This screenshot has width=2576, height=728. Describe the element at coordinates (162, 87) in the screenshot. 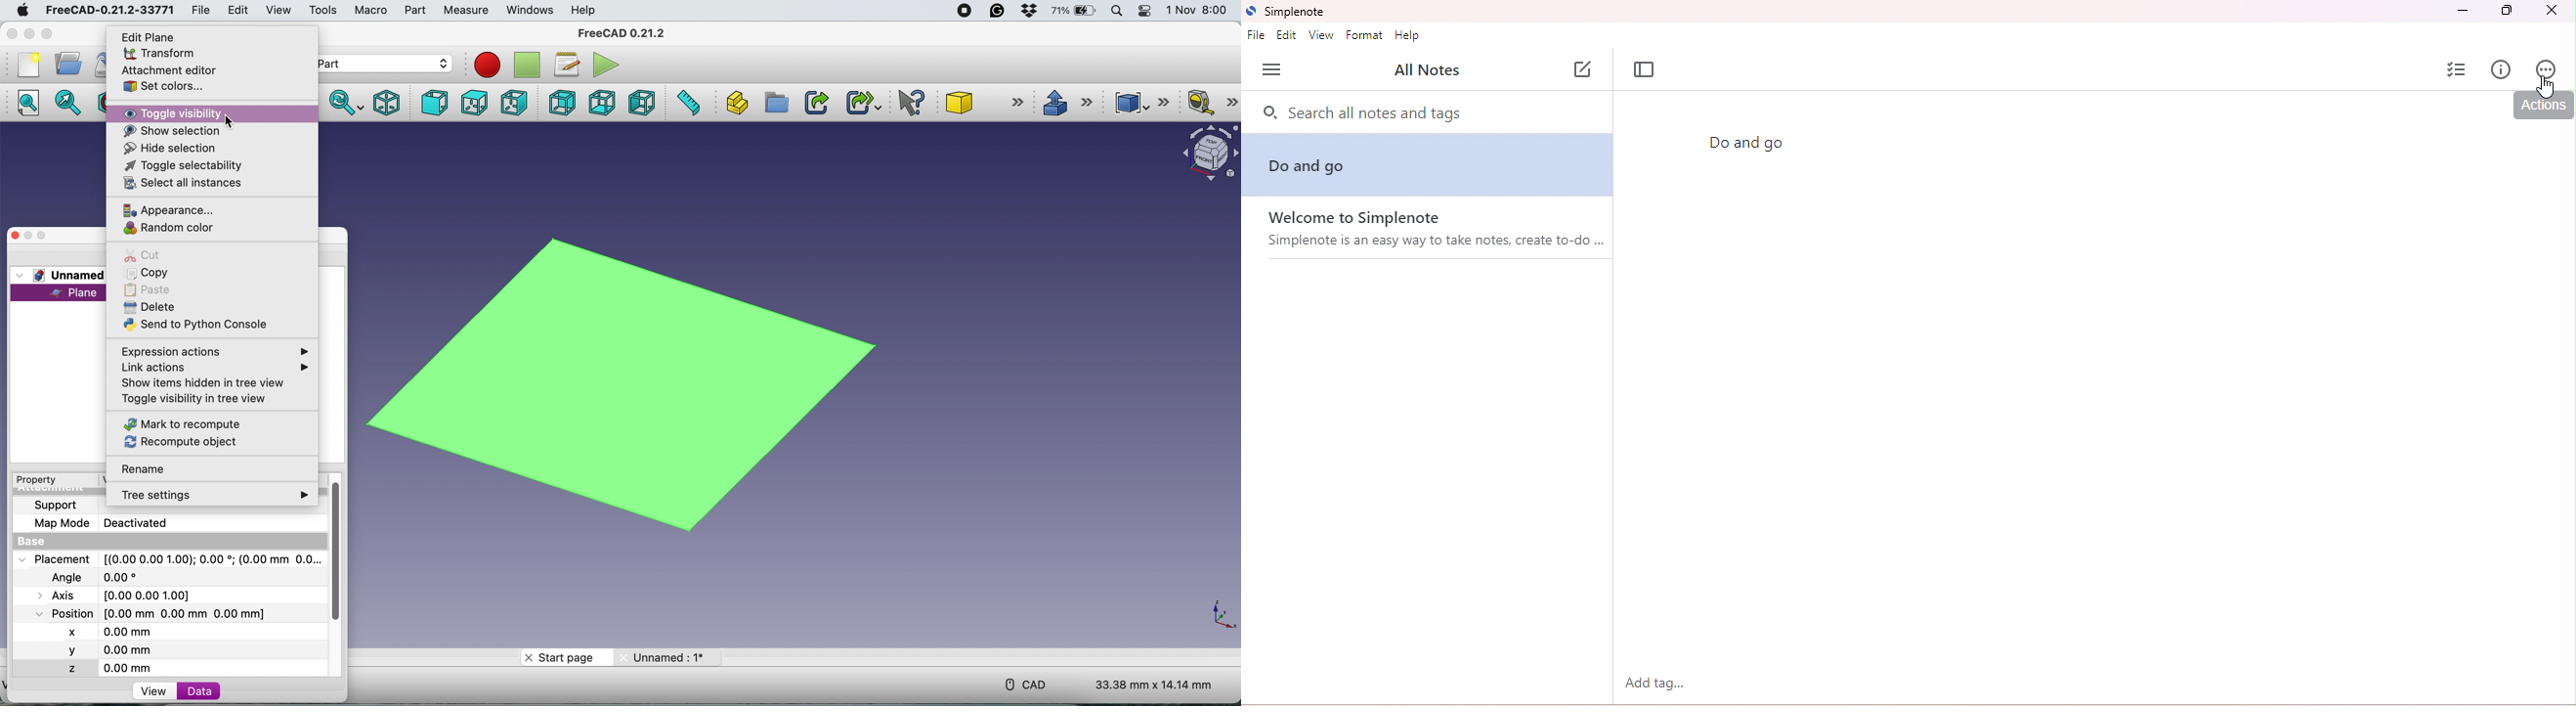

I see `set colors` at that location.